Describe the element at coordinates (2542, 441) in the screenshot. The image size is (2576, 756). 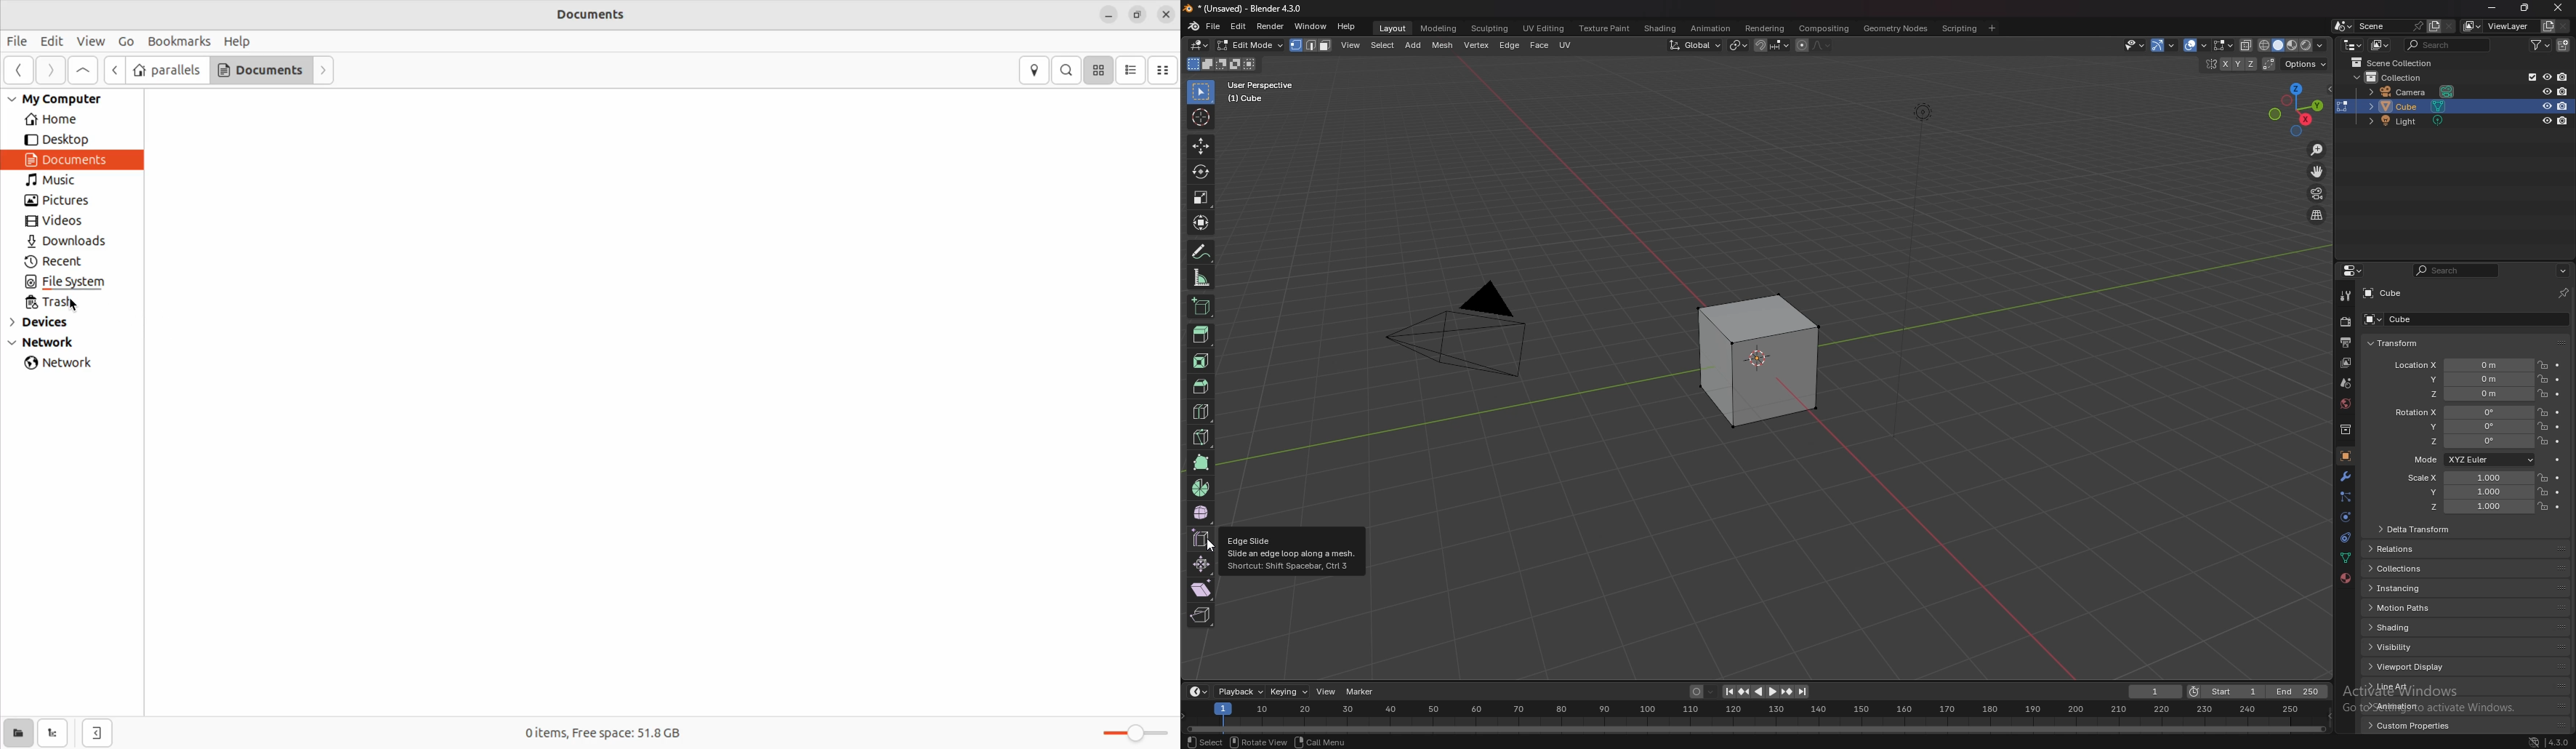
I see `lock` at that location.